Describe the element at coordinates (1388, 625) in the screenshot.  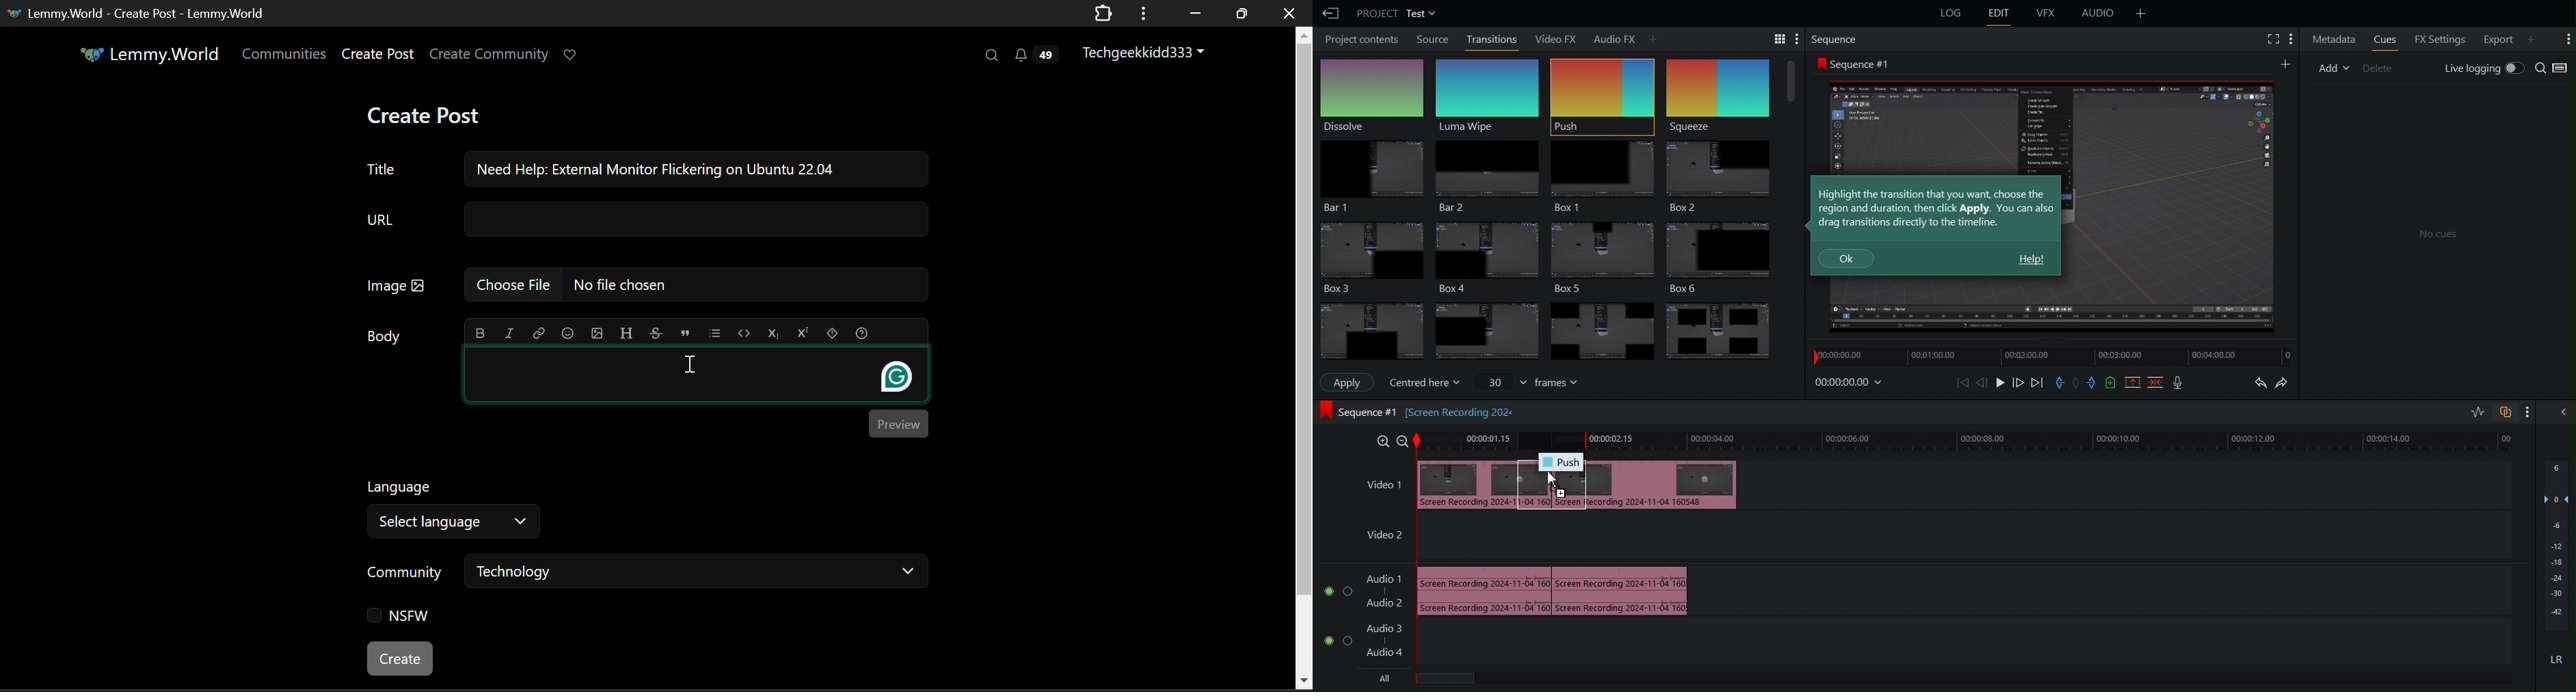
I see `Audio Track 3` at that location.